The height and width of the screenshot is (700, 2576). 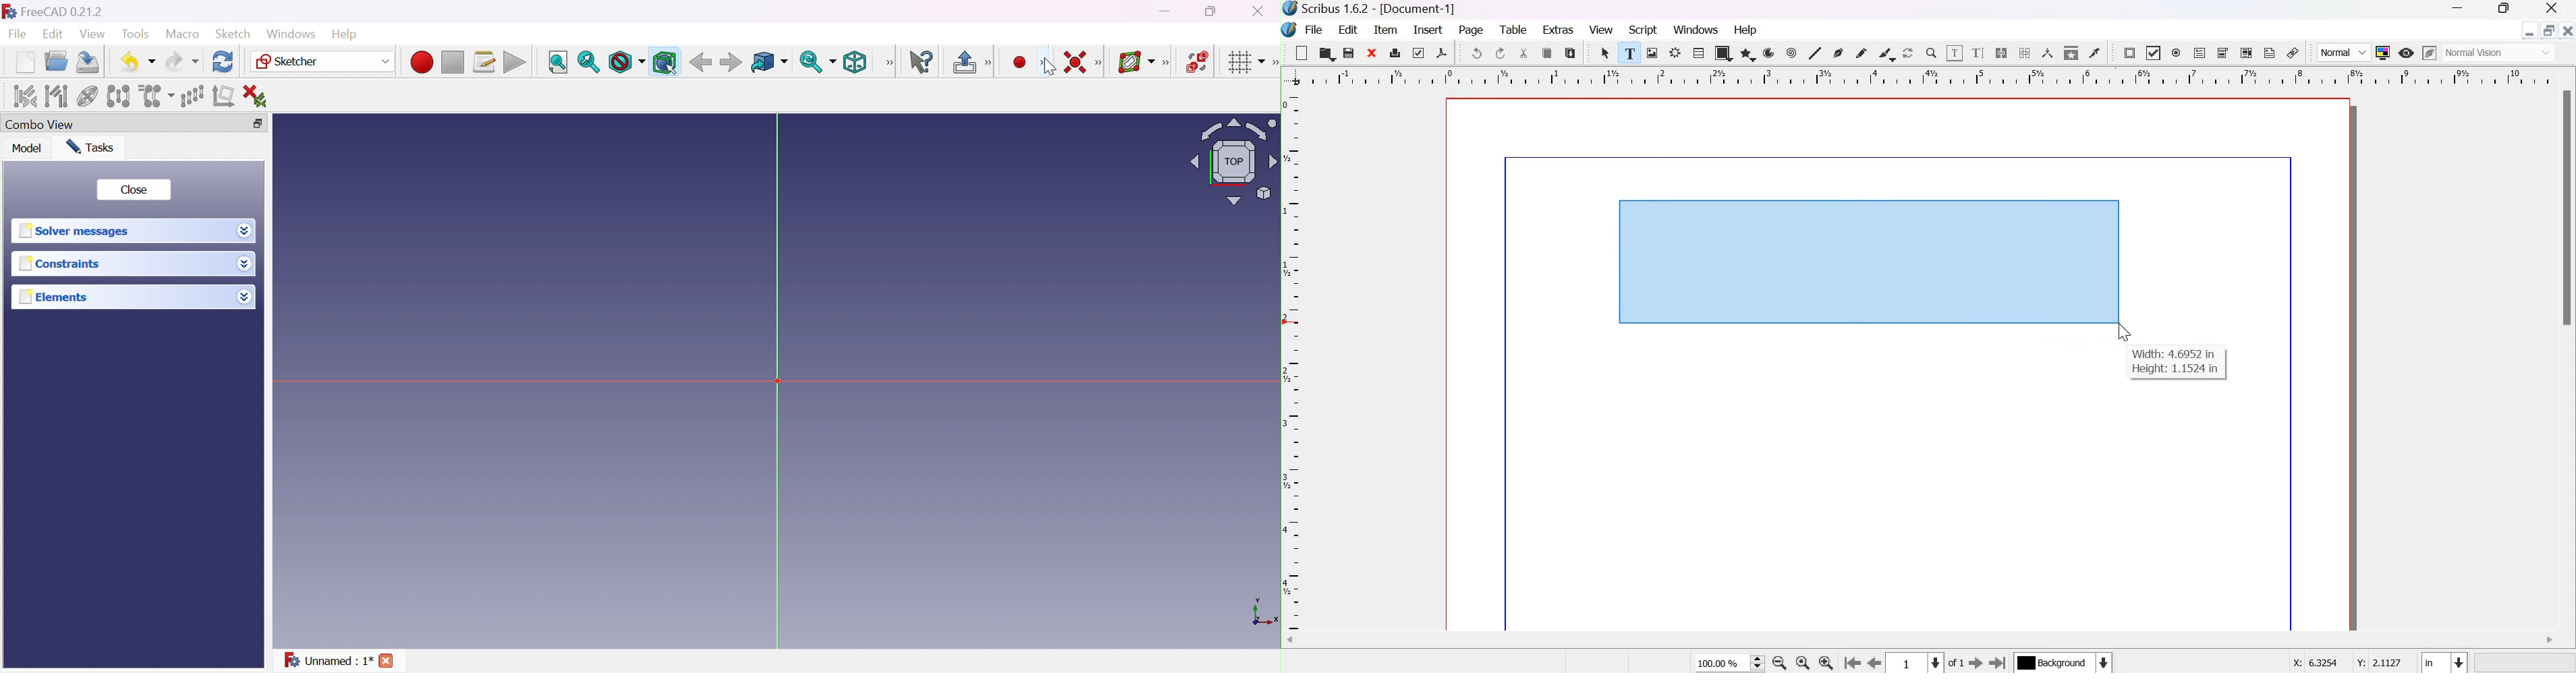 What do you see at coordinates (1301, 642) in the screenshot?
I see `Scroll left` at bounding box center [1301, 642].